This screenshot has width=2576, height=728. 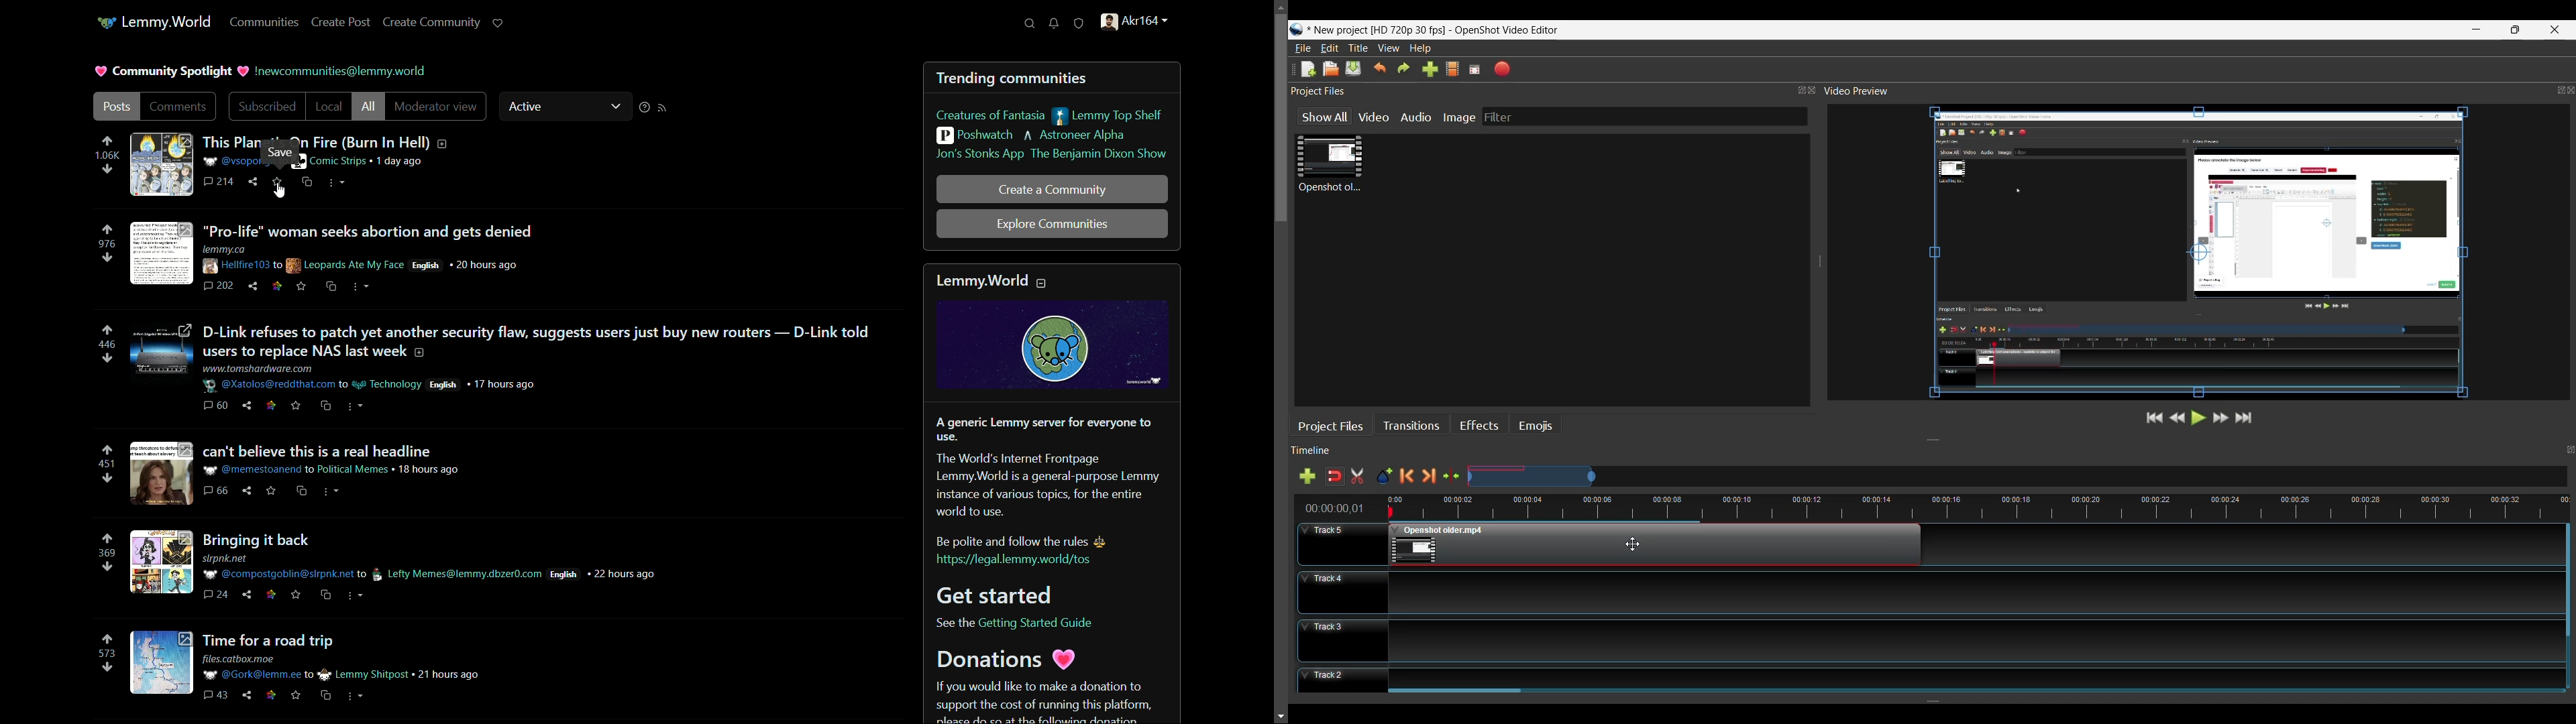 What do you see at coordinates (1297, 31) in the screenshot?
I see `Openshot Desktop icon` at bounding box center [1297, 31].